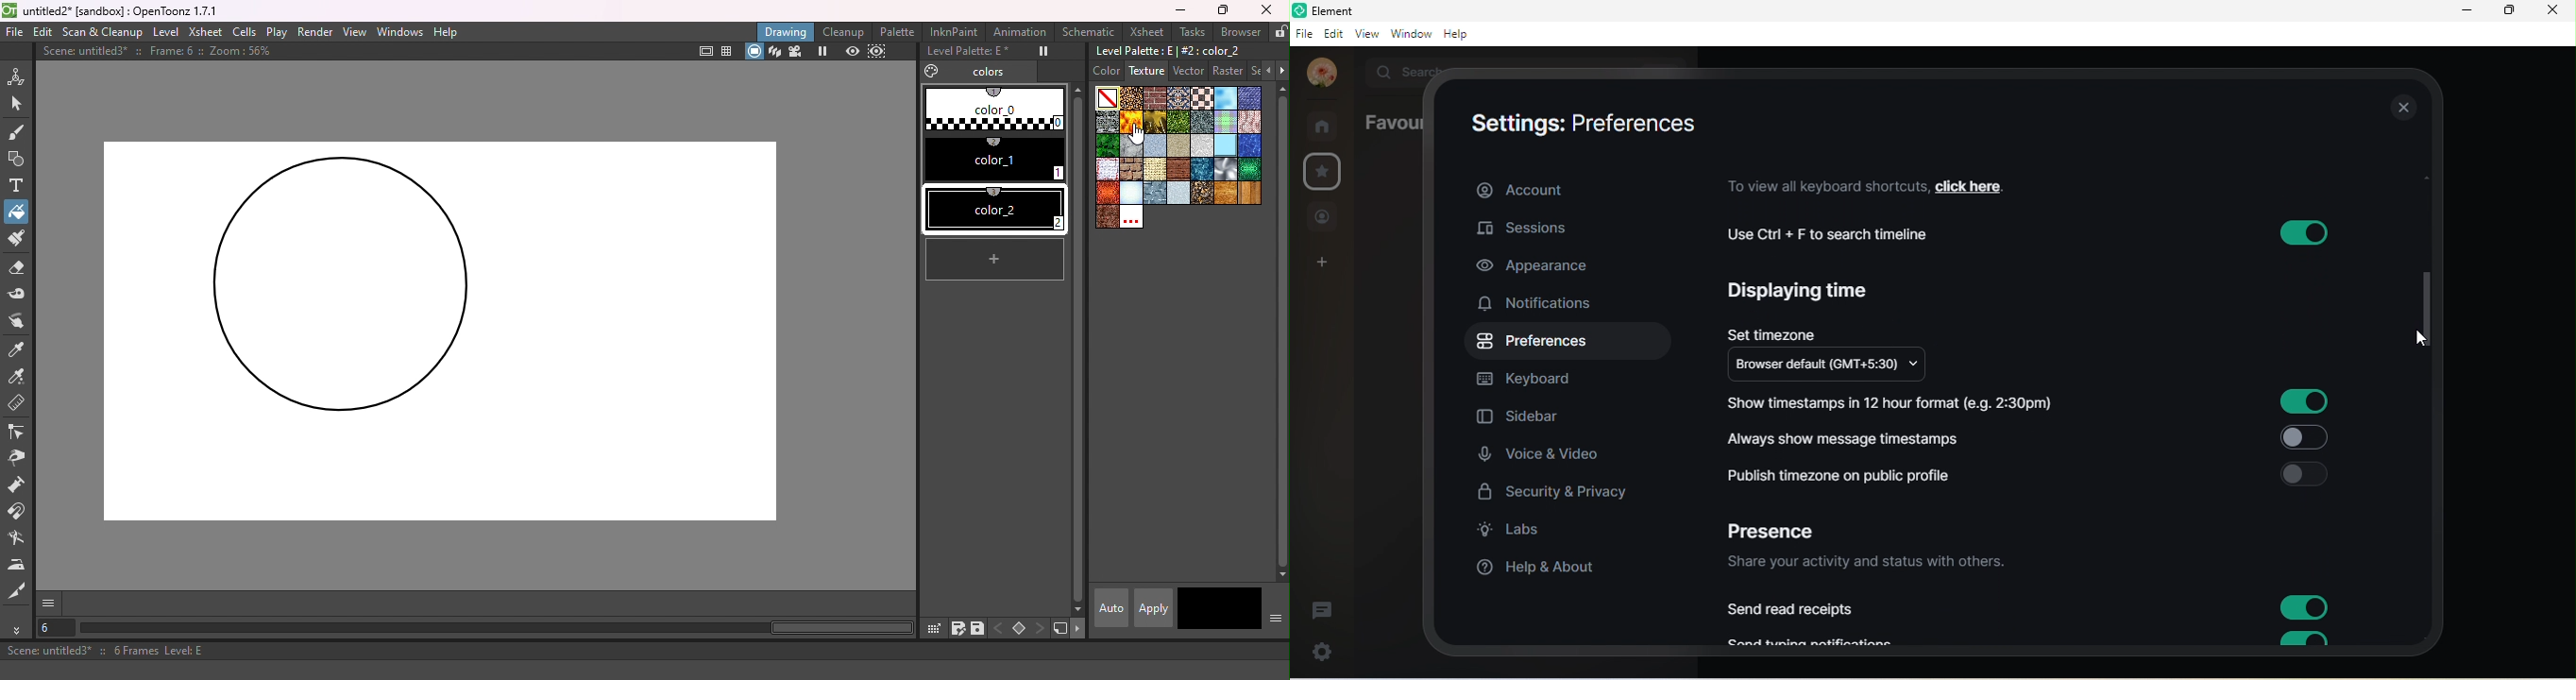 The height and width of the screenshot is (700, 2576). What do you see at coordinates (278, 31) in the screenshot?
I see `Play` at bounding box center [278, 31].